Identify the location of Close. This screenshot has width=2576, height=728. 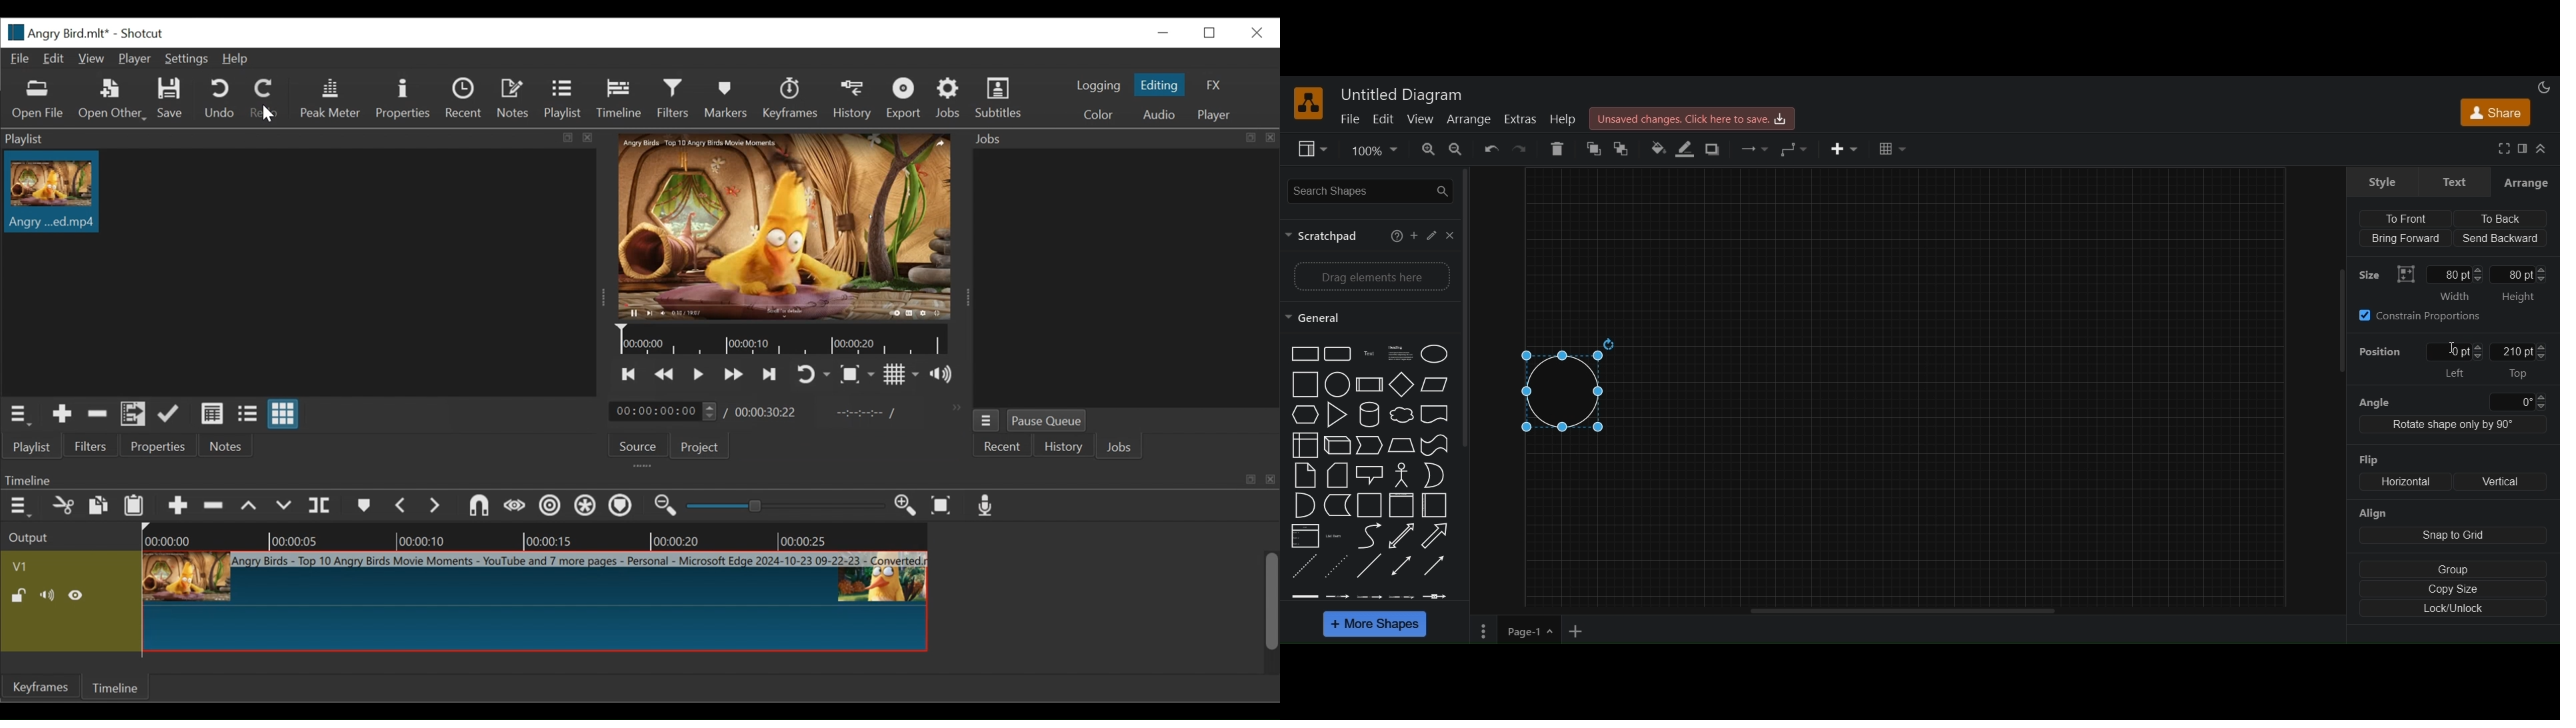
(1255, 33).